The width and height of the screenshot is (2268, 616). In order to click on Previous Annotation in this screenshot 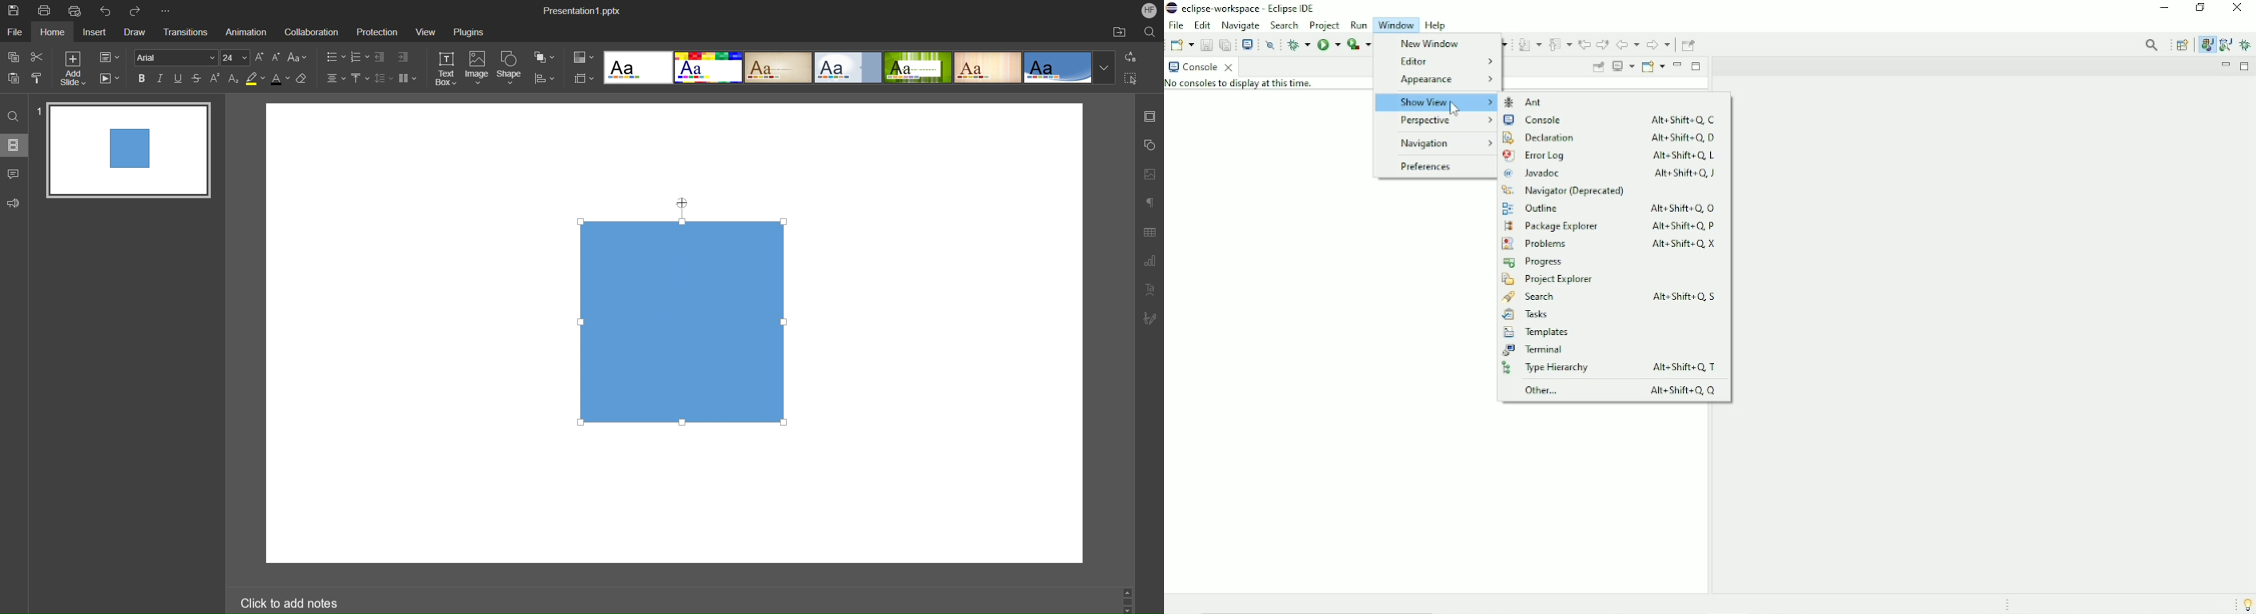, I will do `click(1560, 44)`.